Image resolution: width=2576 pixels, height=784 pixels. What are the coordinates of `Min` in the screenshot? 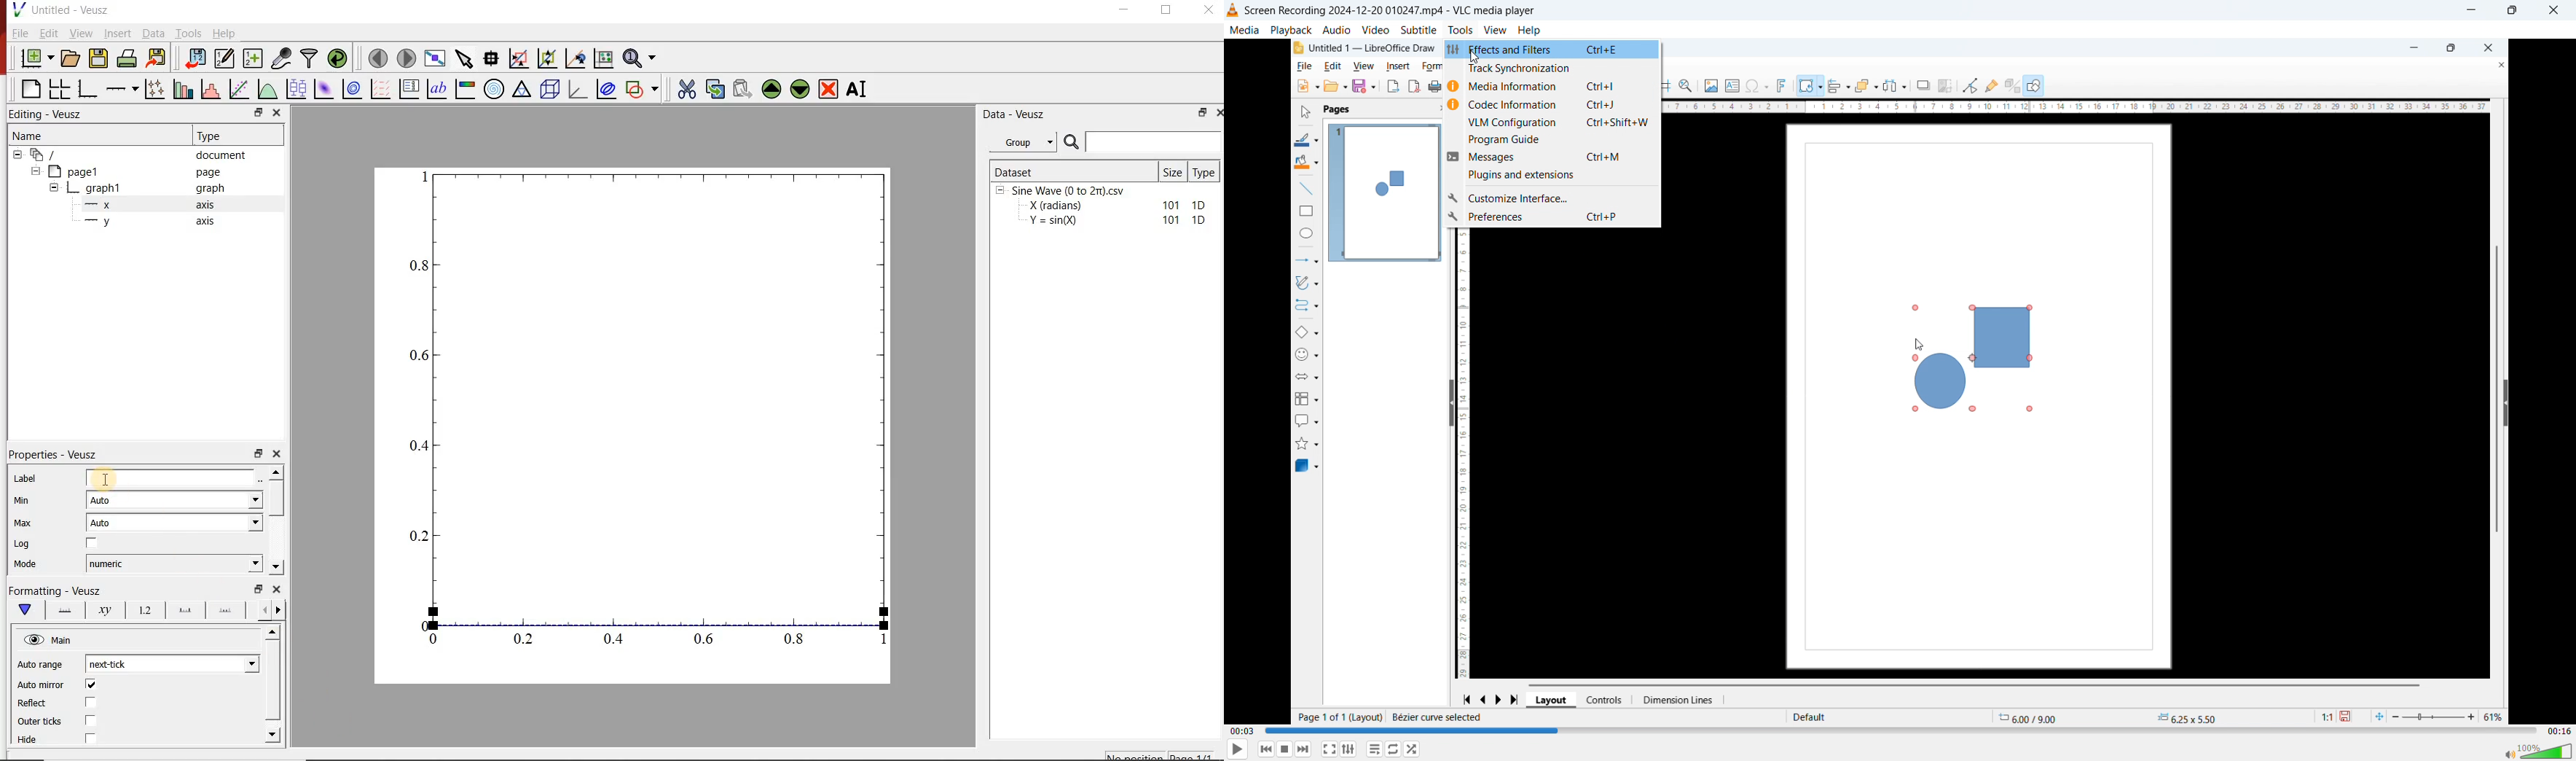 It's located at (23, 499).